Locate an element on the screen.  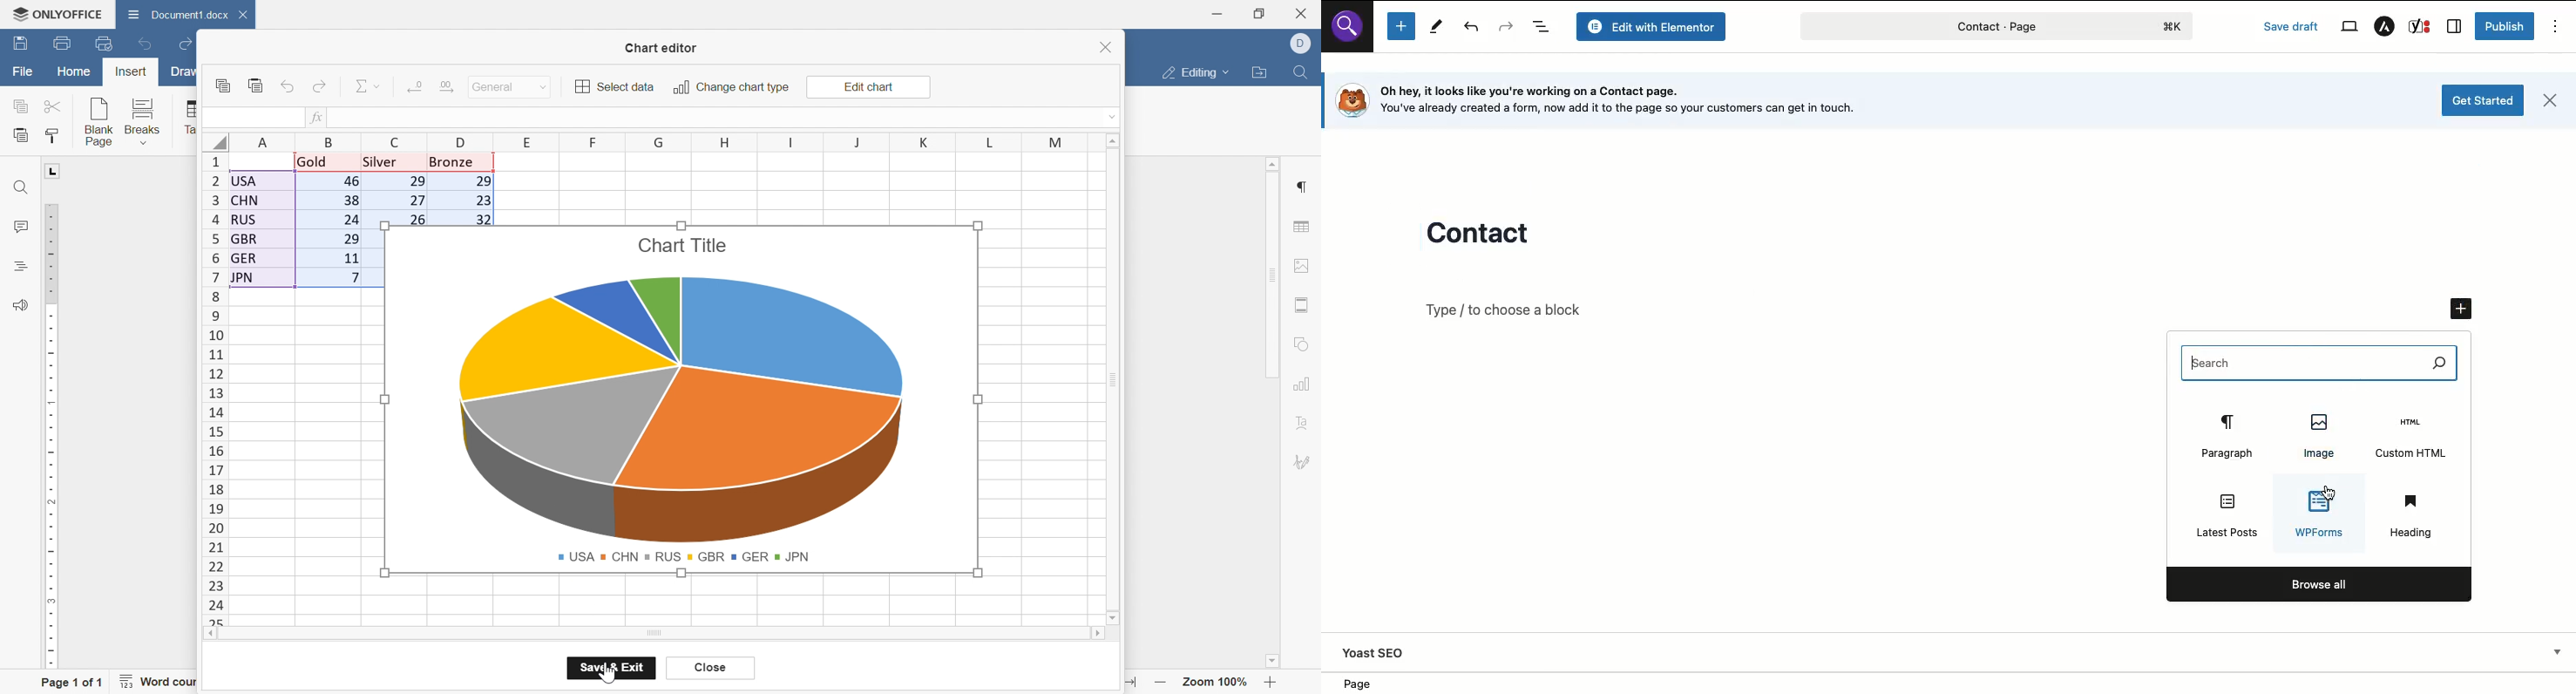
CHN is located at coordinates (248, 202).